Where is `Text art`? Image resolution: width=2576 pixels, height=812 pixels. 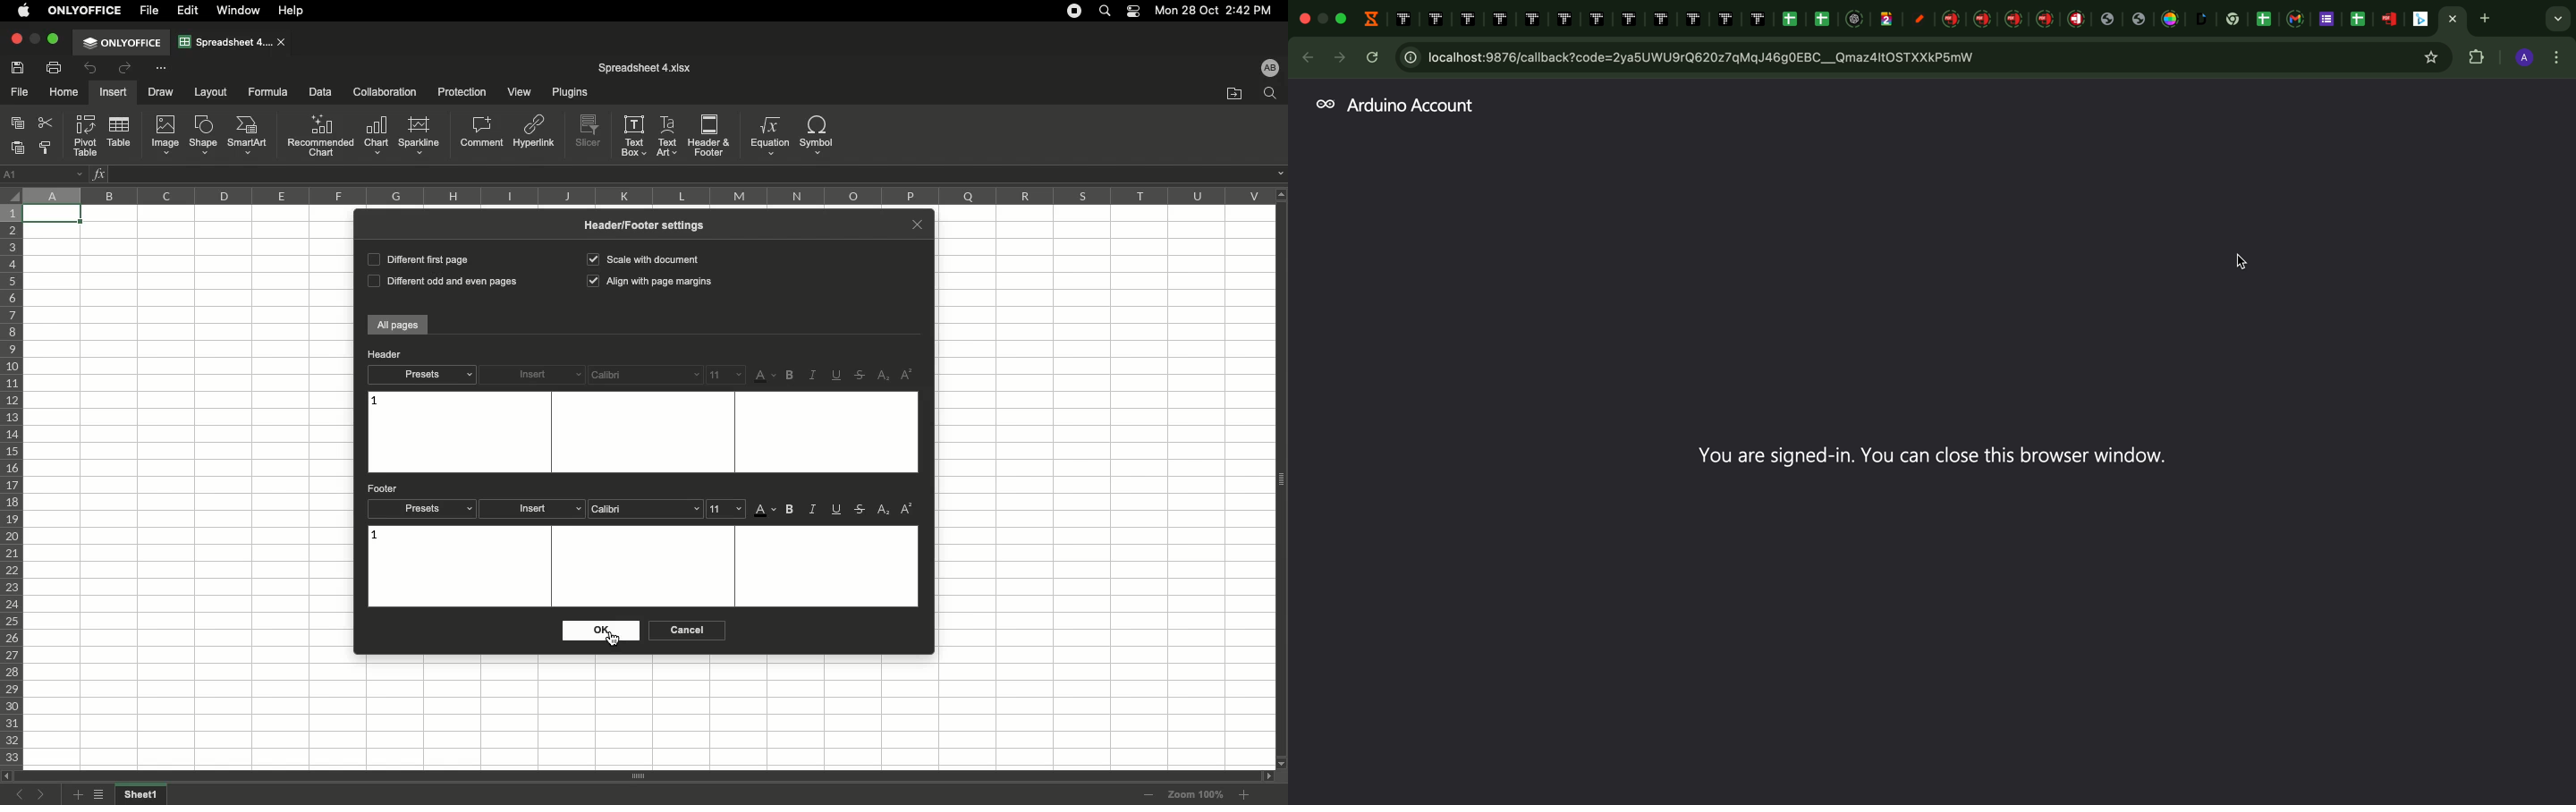
Text art is located at coordinates (668, 134).